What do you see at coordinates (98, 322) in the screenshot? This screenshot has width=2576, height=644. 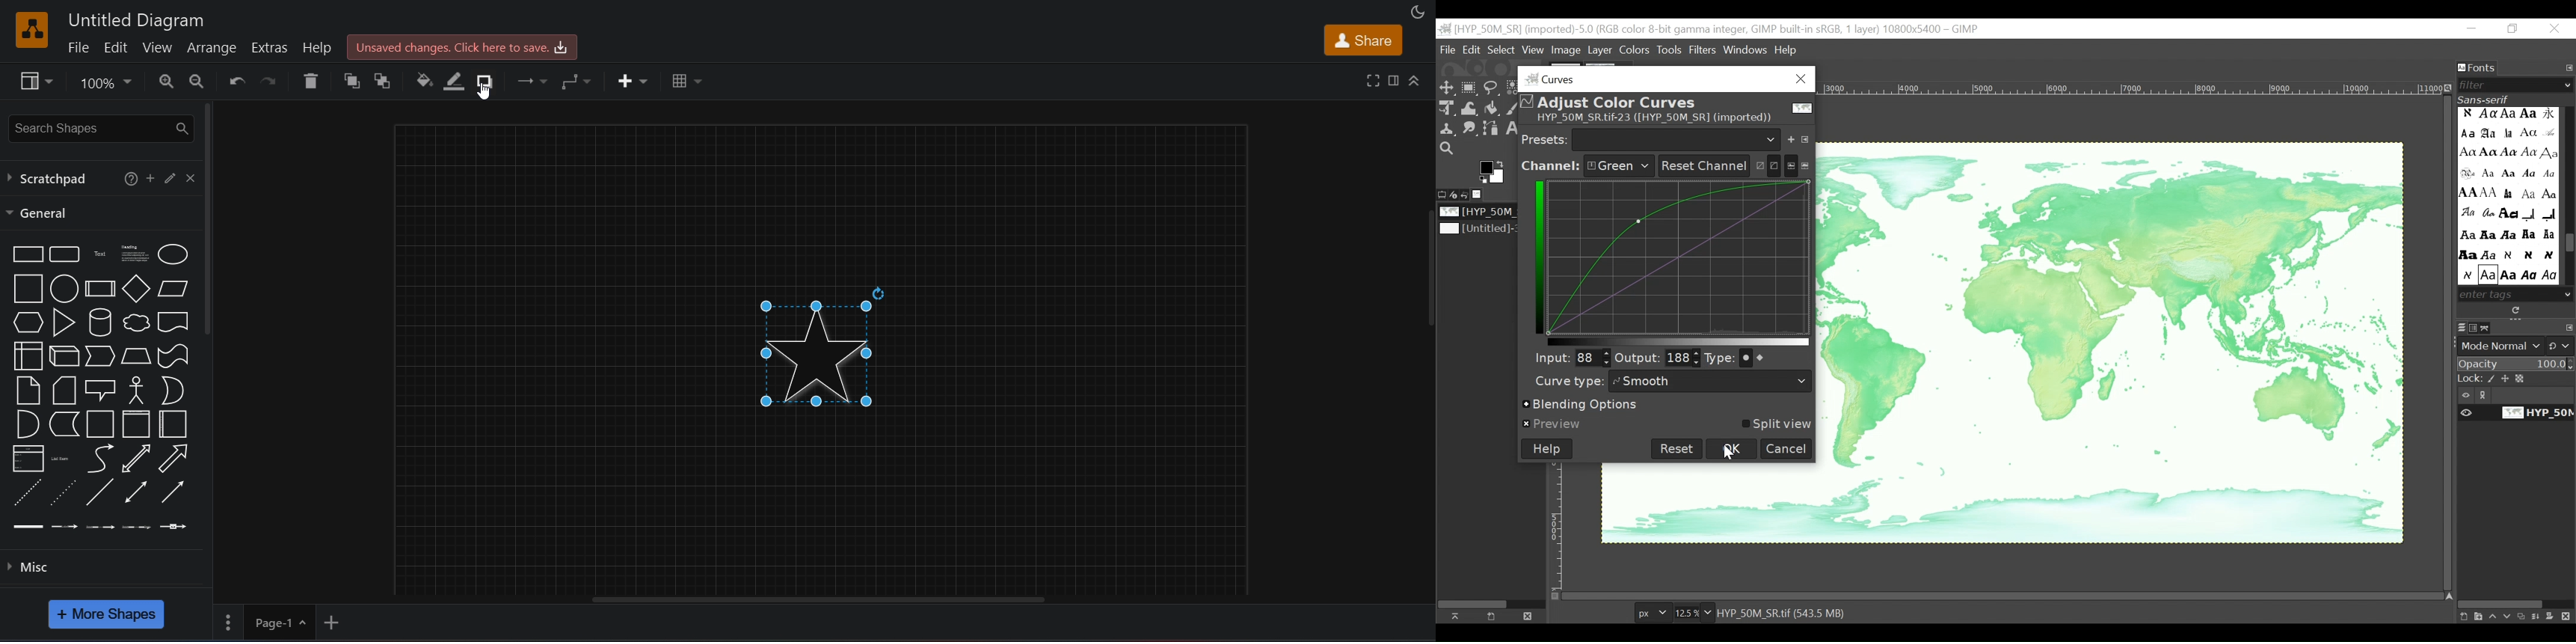 I see `cylinder` at bounding box center [98, 322].